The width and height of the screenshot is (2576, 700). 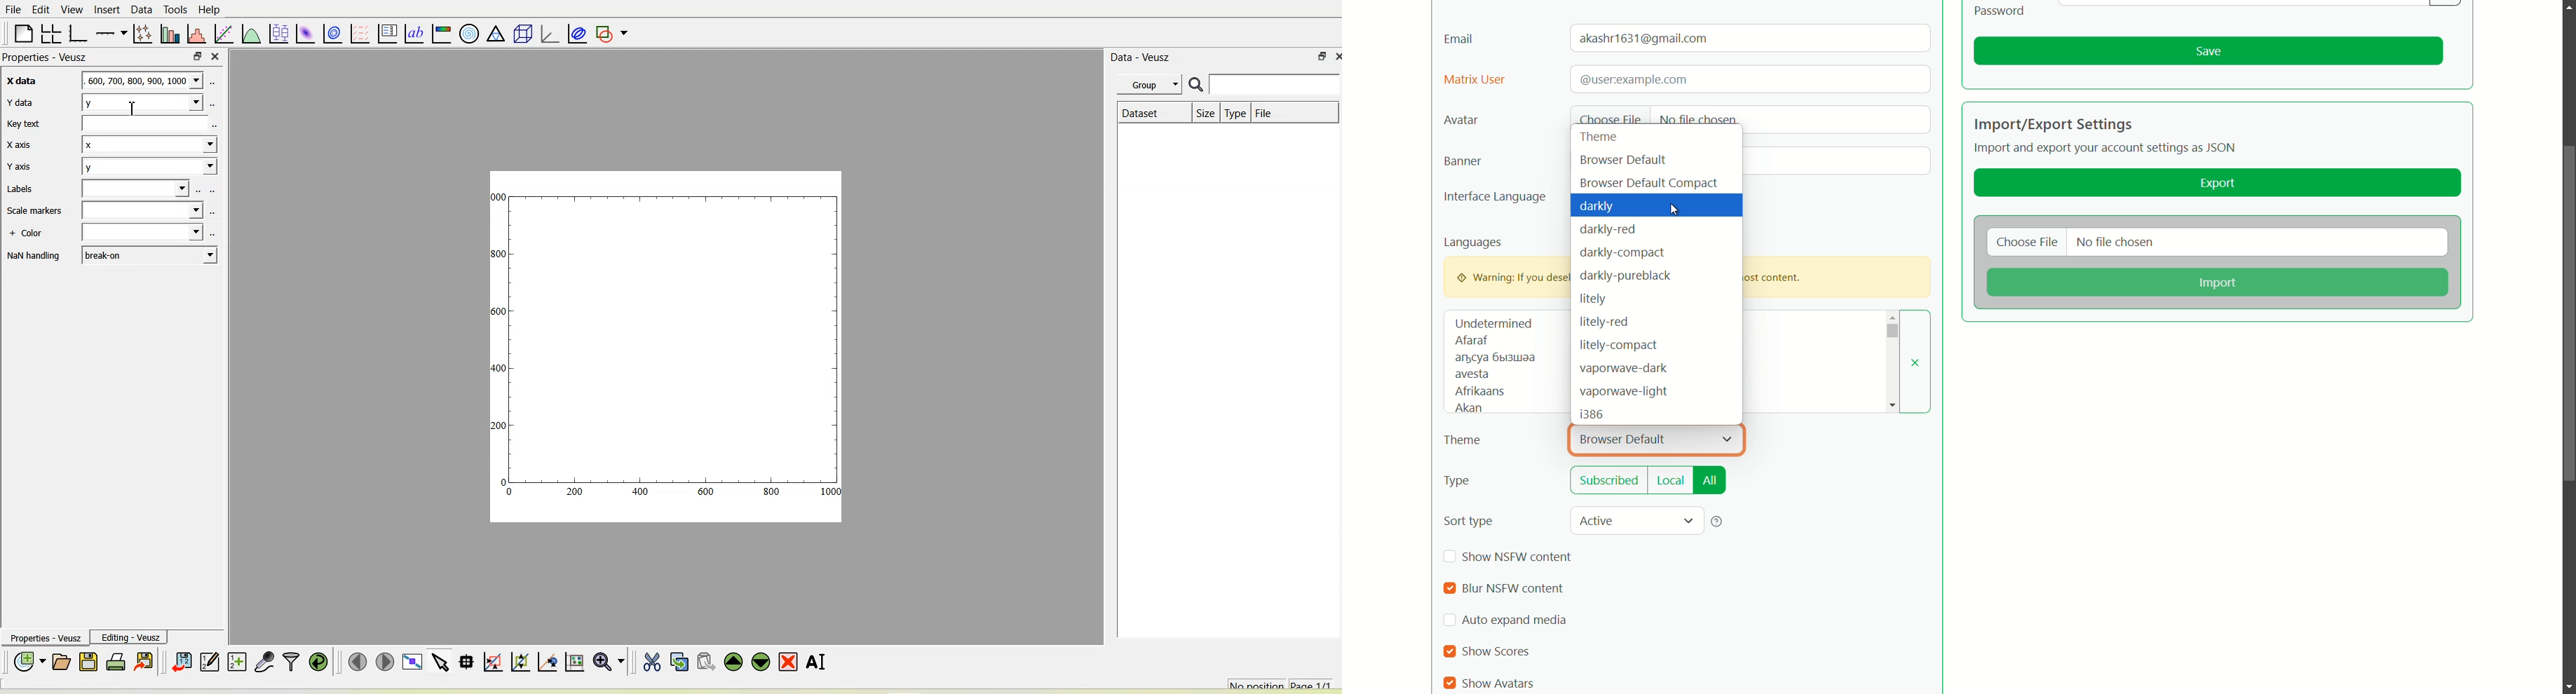 I want to click on ternary graph, so click(x=496, y=34).